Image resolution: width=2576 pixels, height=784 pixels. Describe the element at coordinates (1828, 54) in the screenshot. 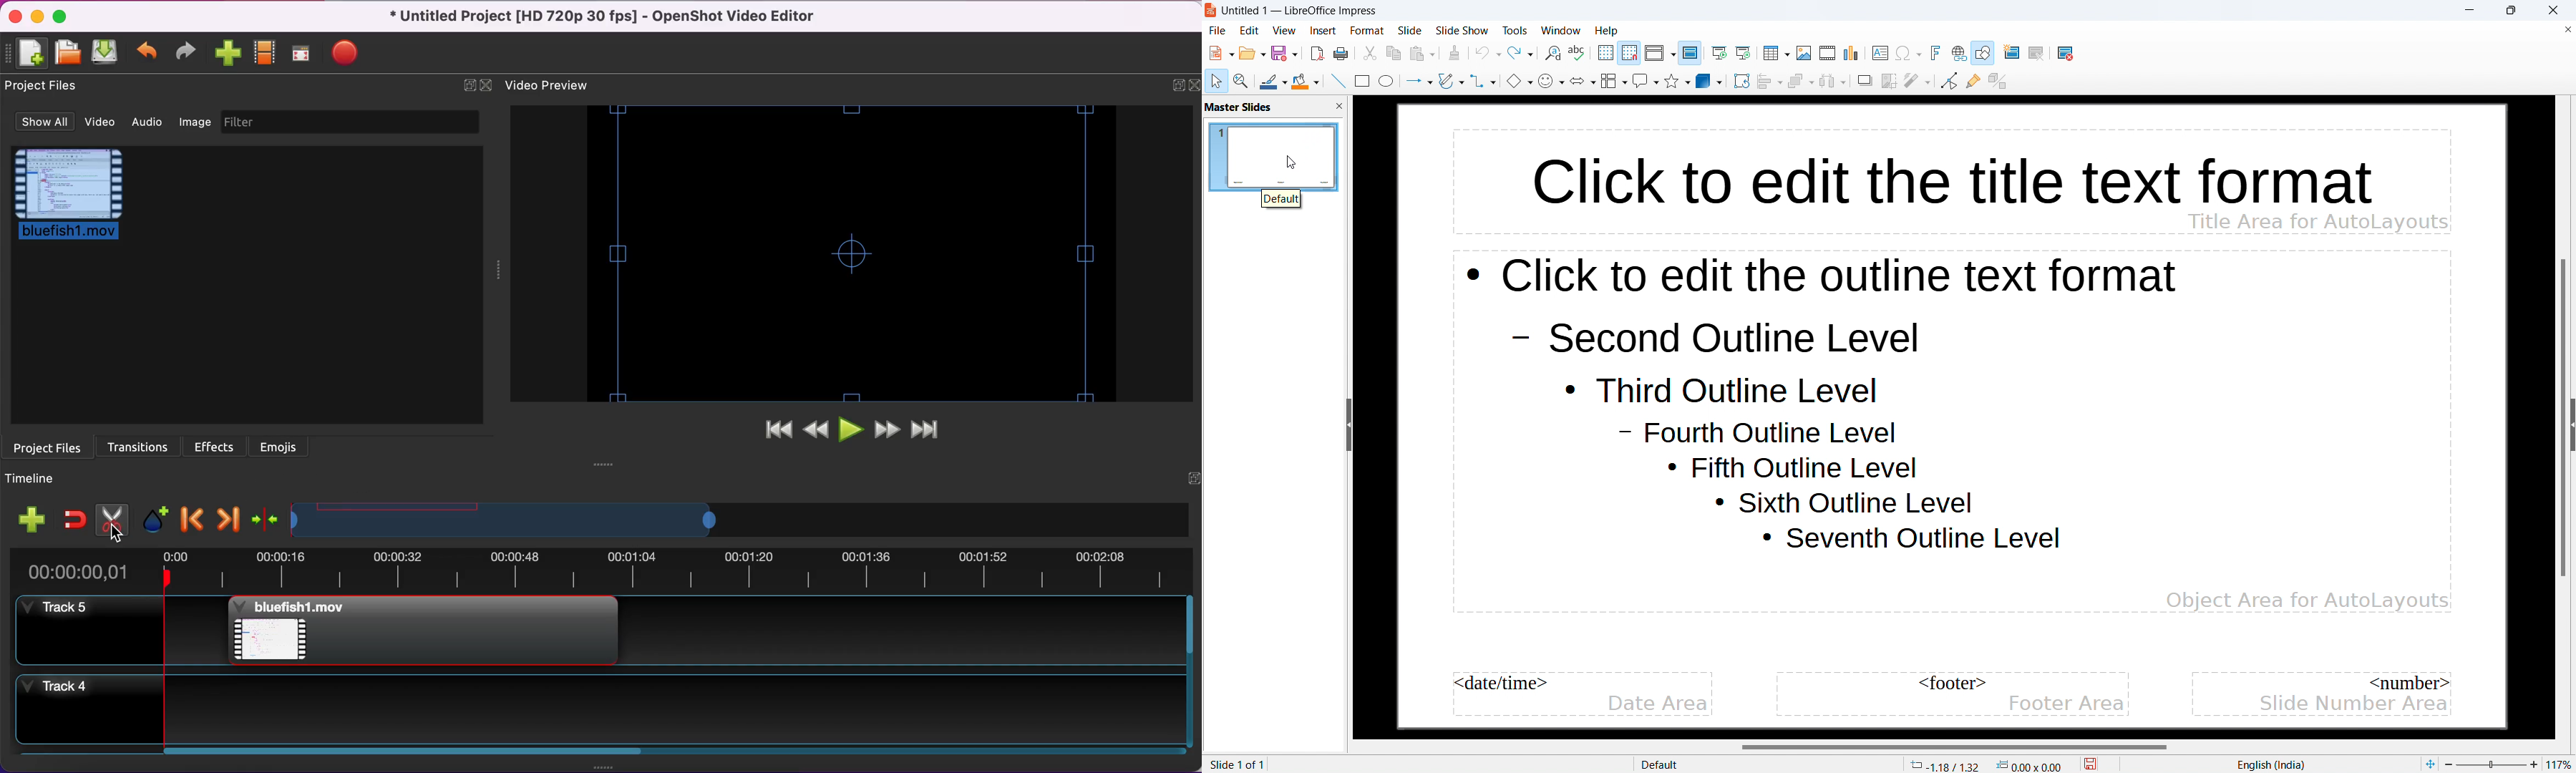

I see `insert audio or video` at that location.